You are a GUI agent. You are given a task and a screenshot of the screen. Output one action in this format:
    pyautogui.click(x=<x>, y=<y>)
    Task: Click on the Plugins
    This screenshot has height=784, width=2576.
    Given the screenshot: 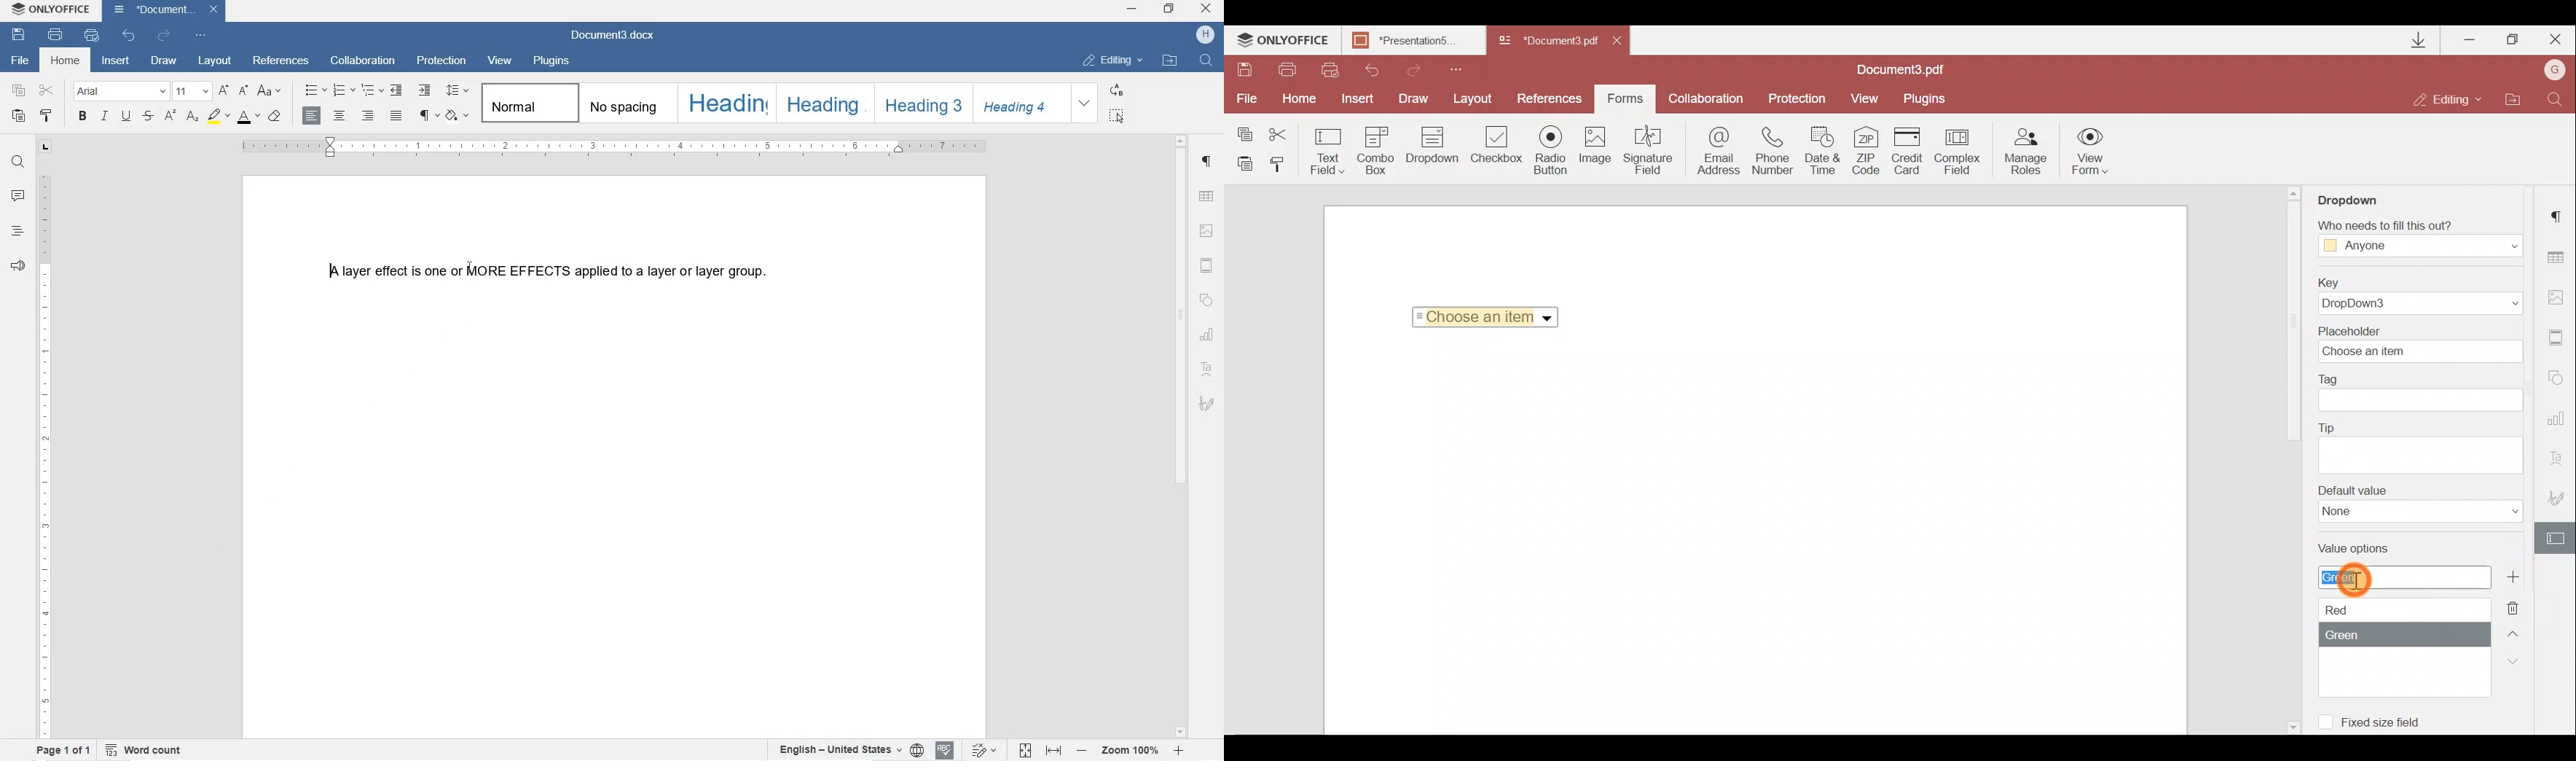 What is the action you would take?
    pyautogui.click(x=1926, y=99)
    